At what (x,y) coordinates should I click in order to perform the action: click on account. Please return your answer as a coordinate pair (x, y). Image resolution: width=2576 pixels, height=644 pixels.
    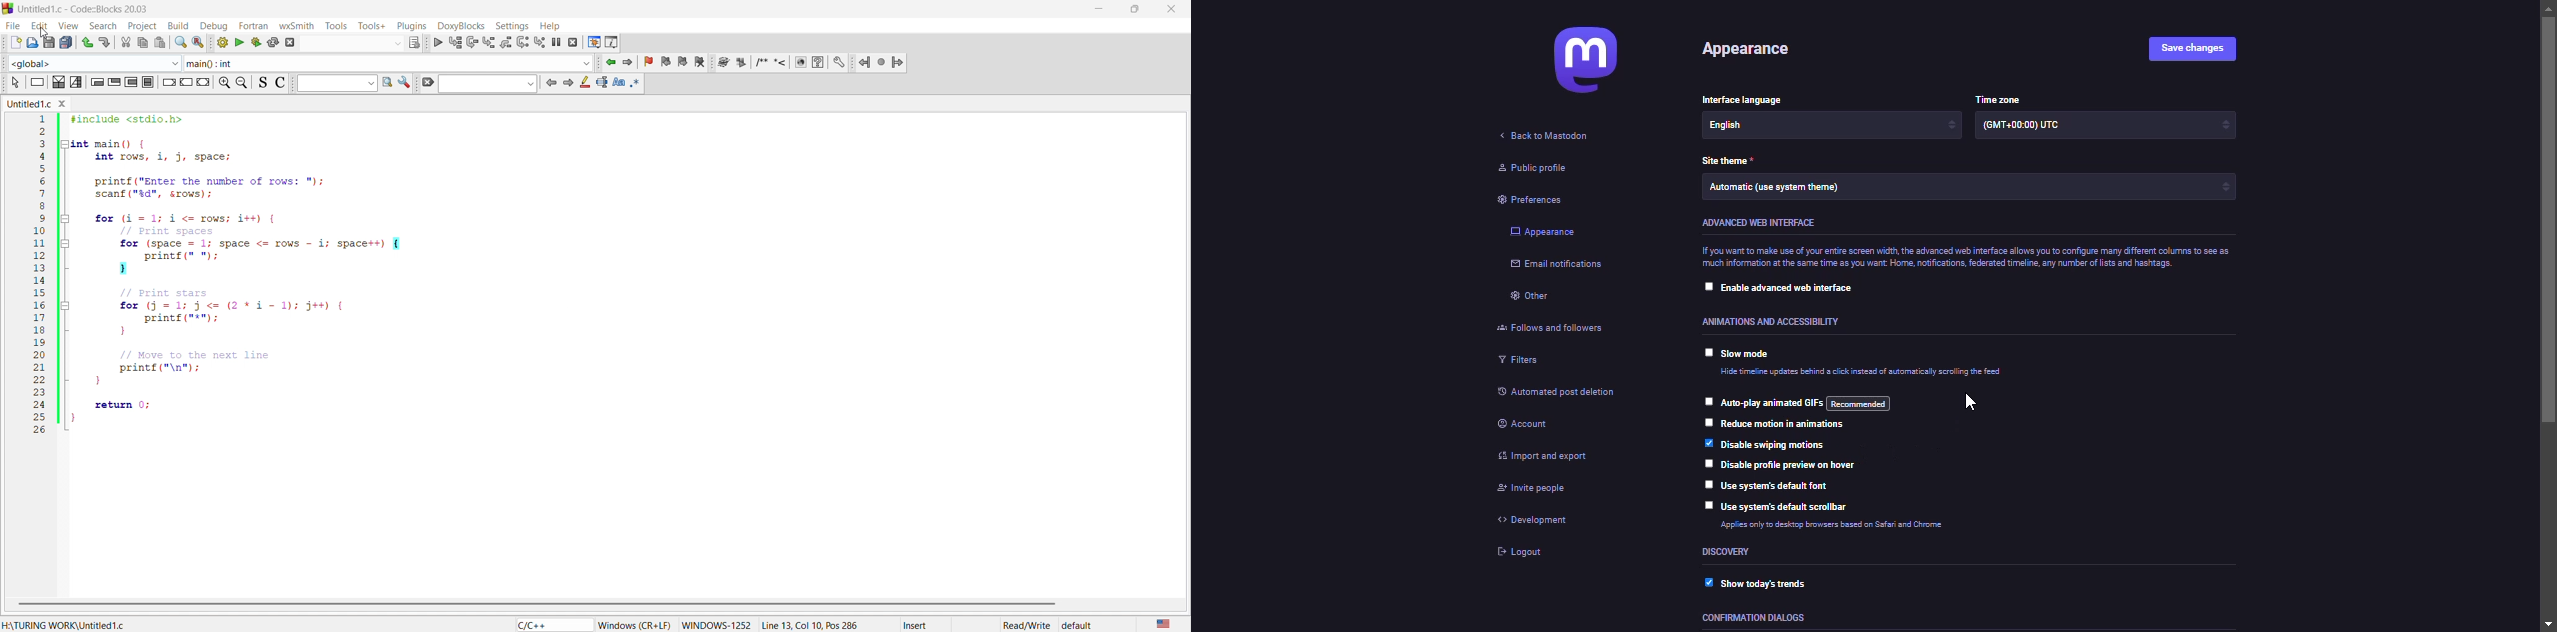
    Looking at the image, I should click on (1528, 423).